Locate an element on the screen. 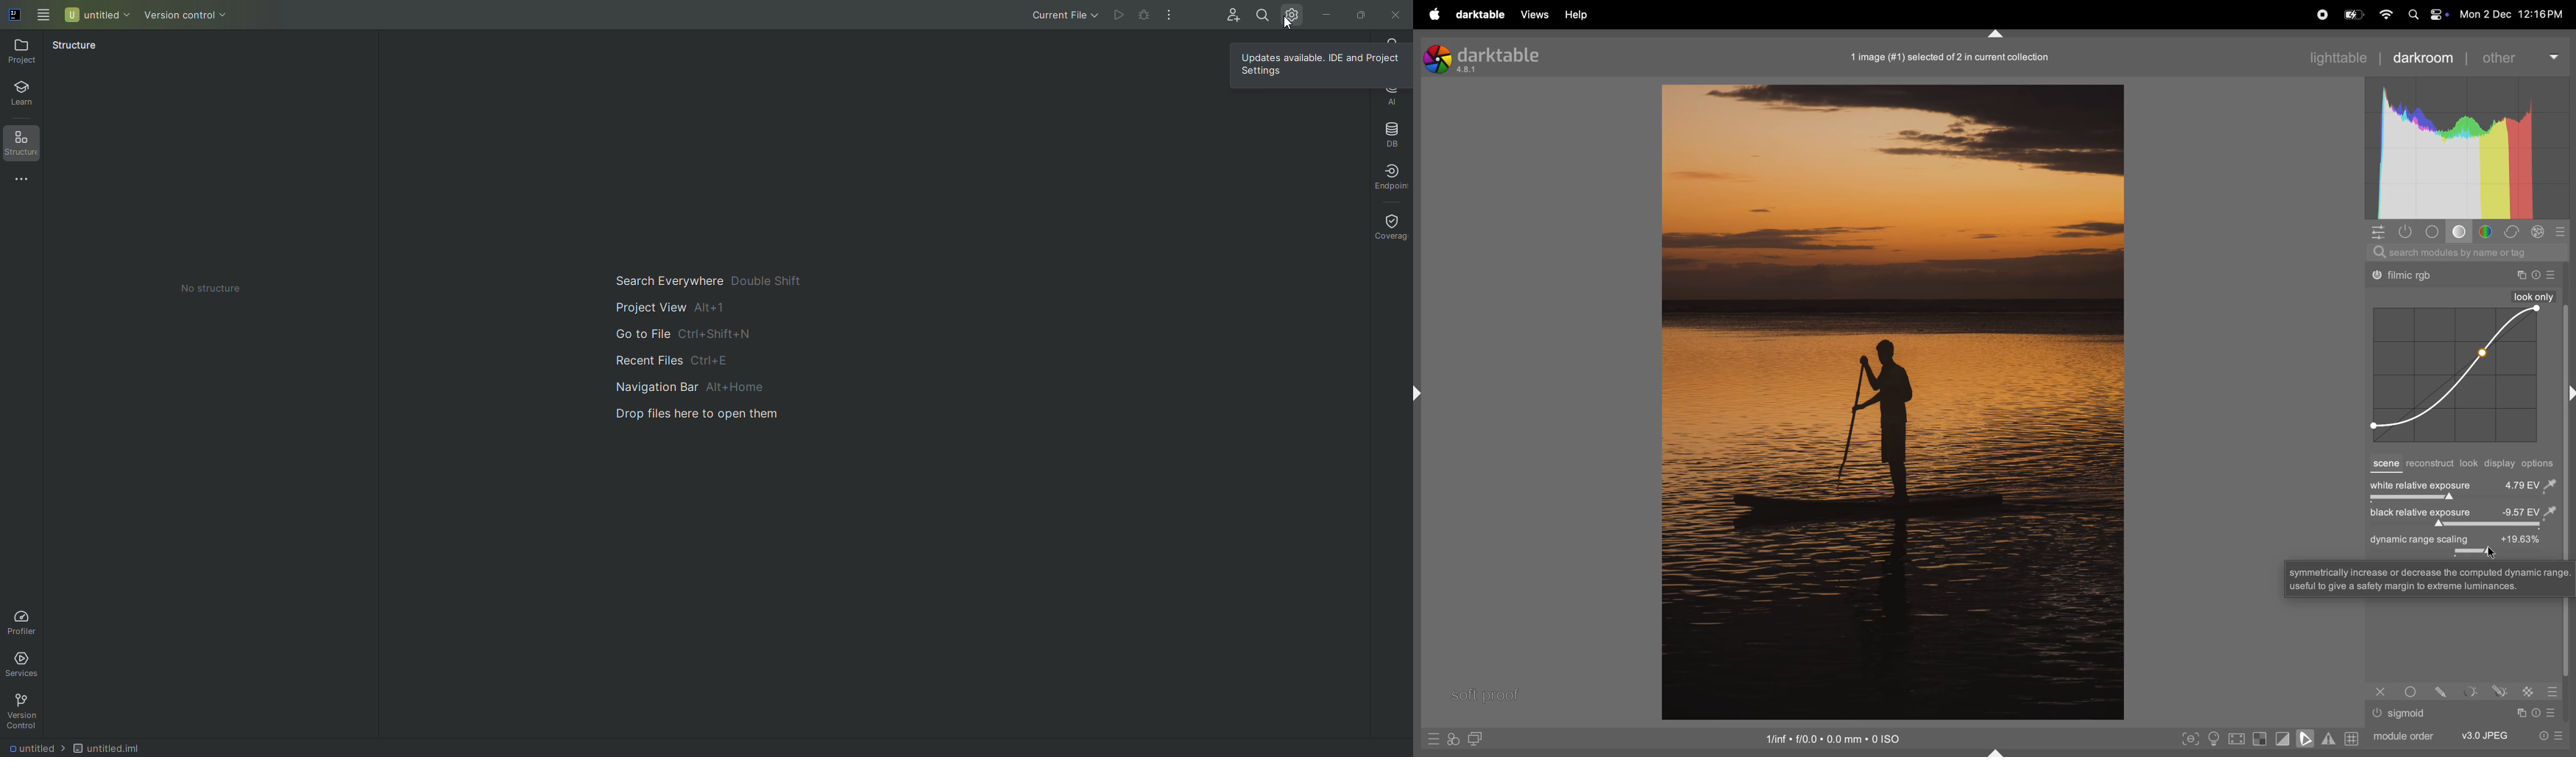 The width and height of the screenshot is (2576, 784). white exposure is located at coordinates (2463, 484).